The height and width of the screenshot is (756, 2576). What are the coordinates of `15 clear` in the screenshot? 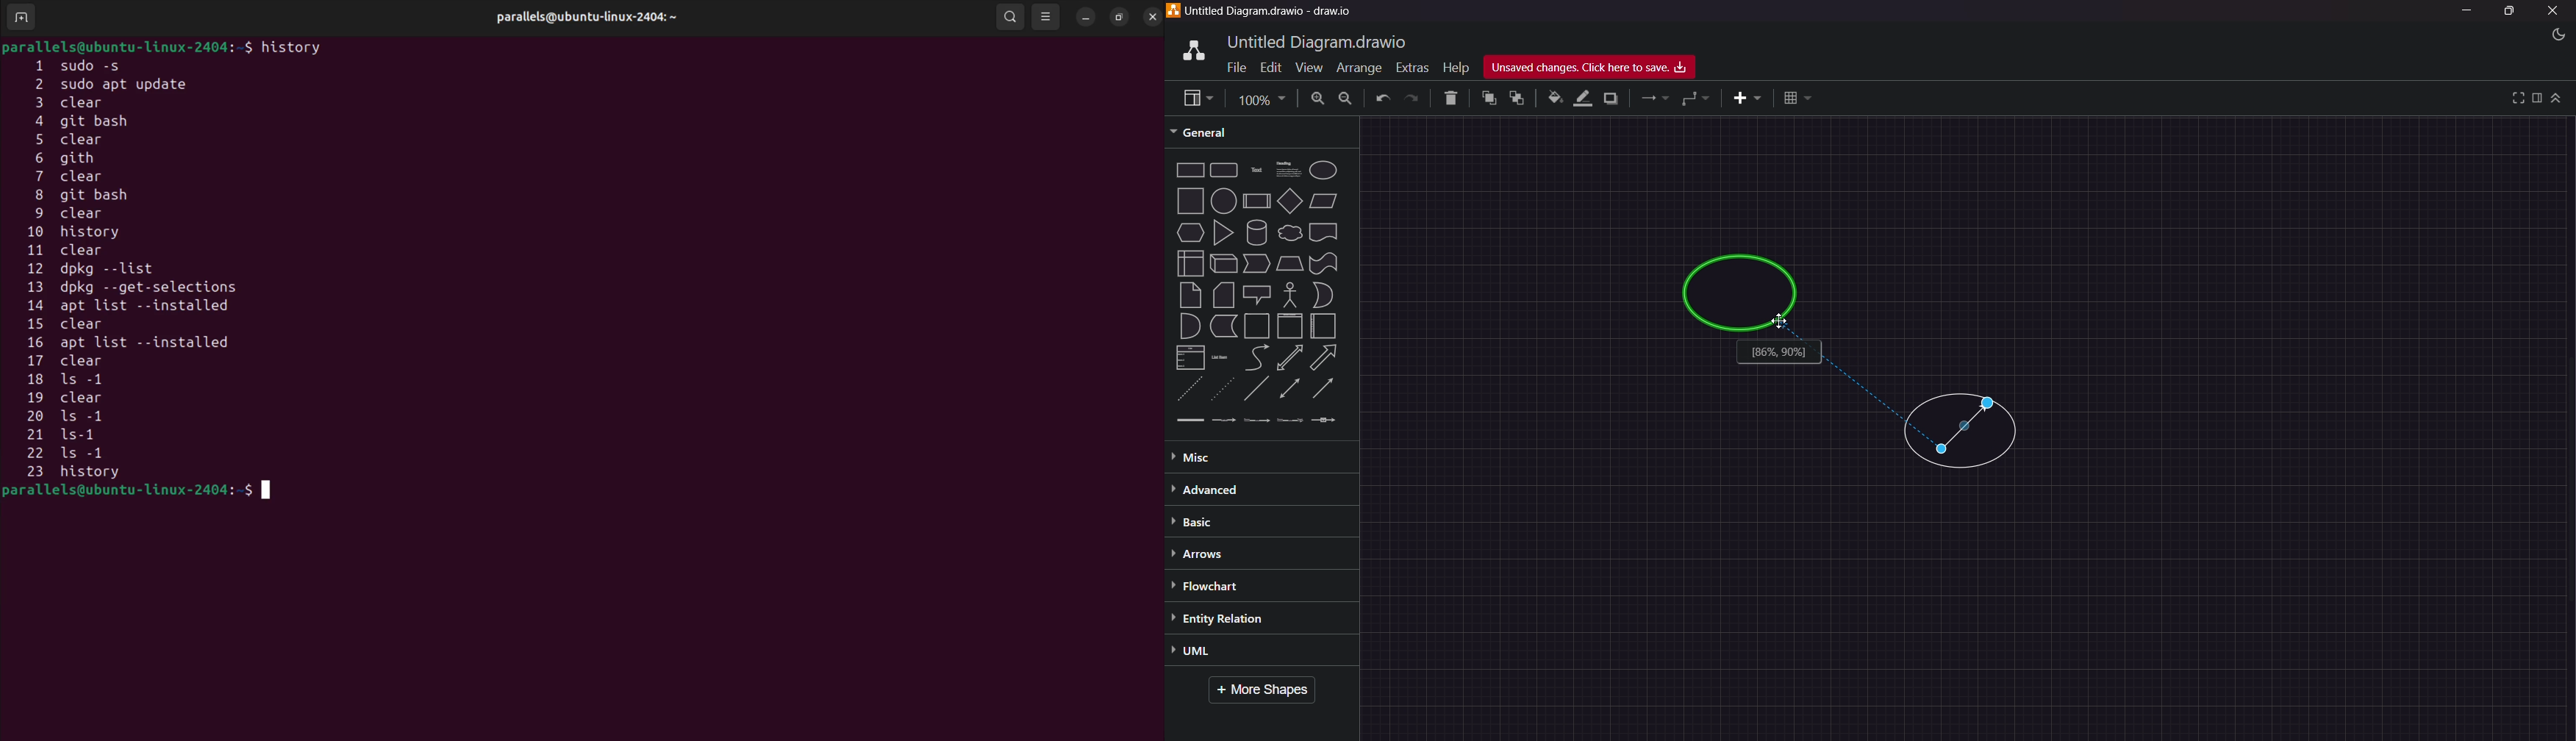 It's located at (73, 324).